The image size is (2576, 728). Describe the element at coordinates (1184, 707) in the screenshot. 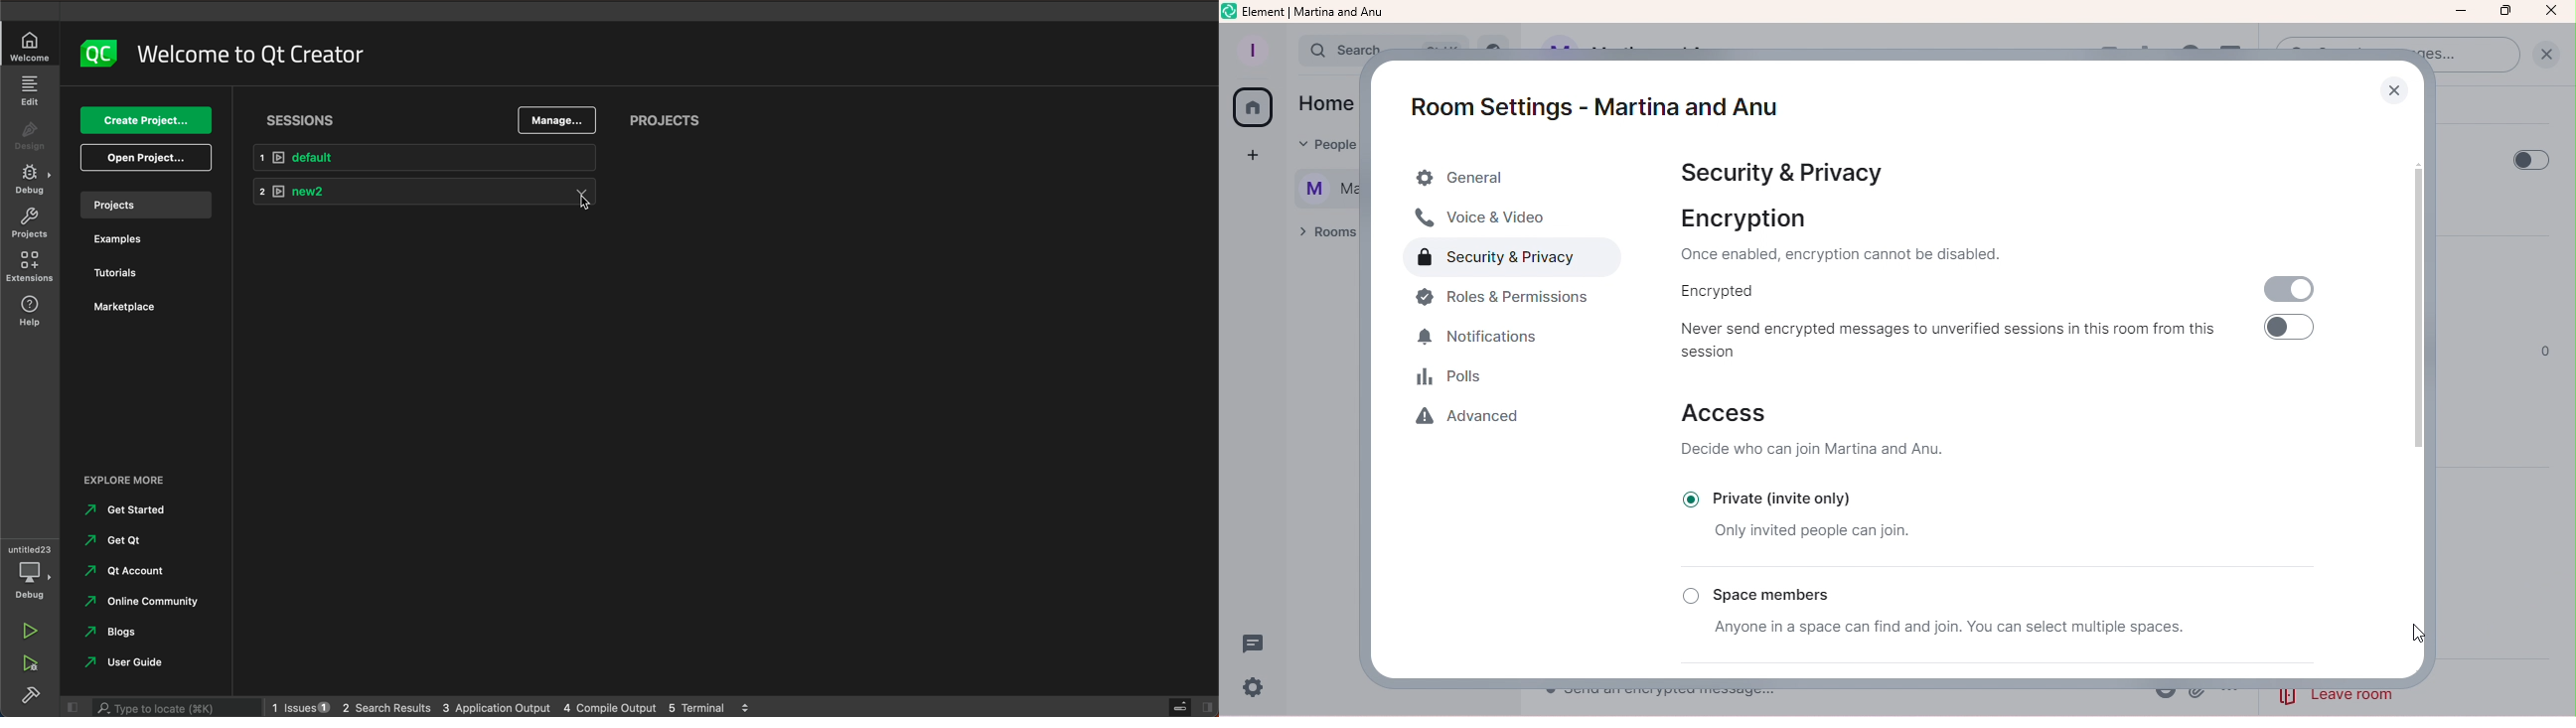

I see `close slide bar` at that location.